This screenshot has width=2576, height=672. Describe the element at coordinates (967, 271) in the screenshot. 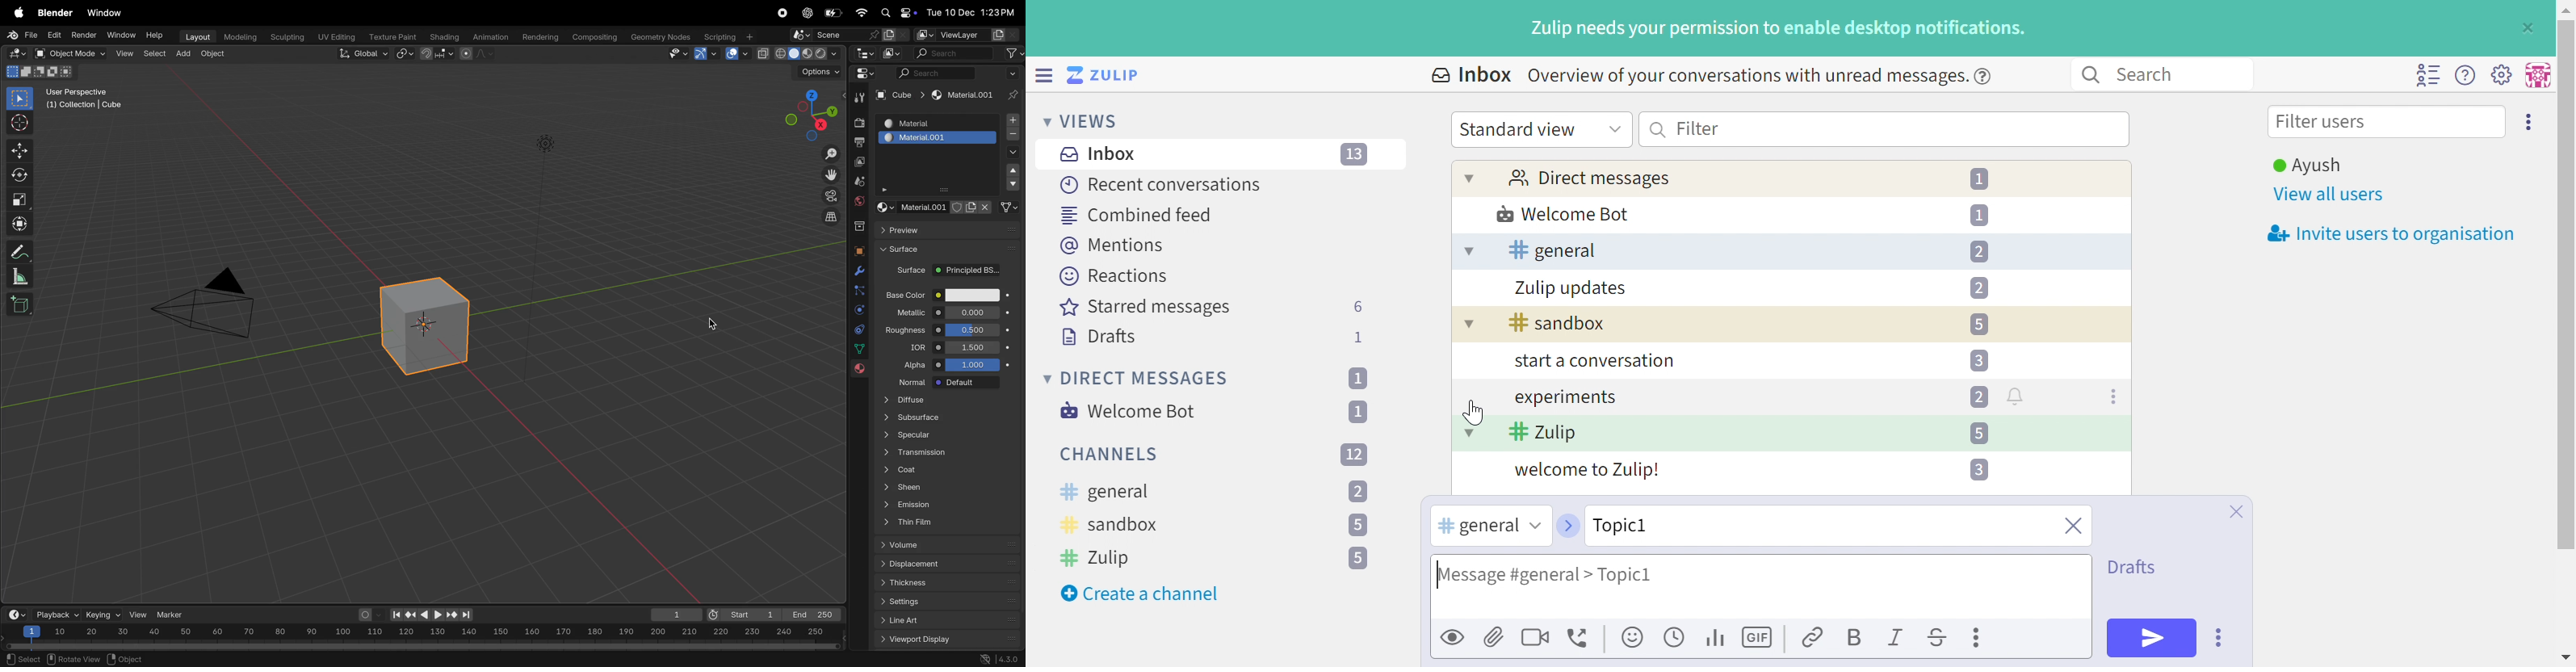

I see `project background` at that location.